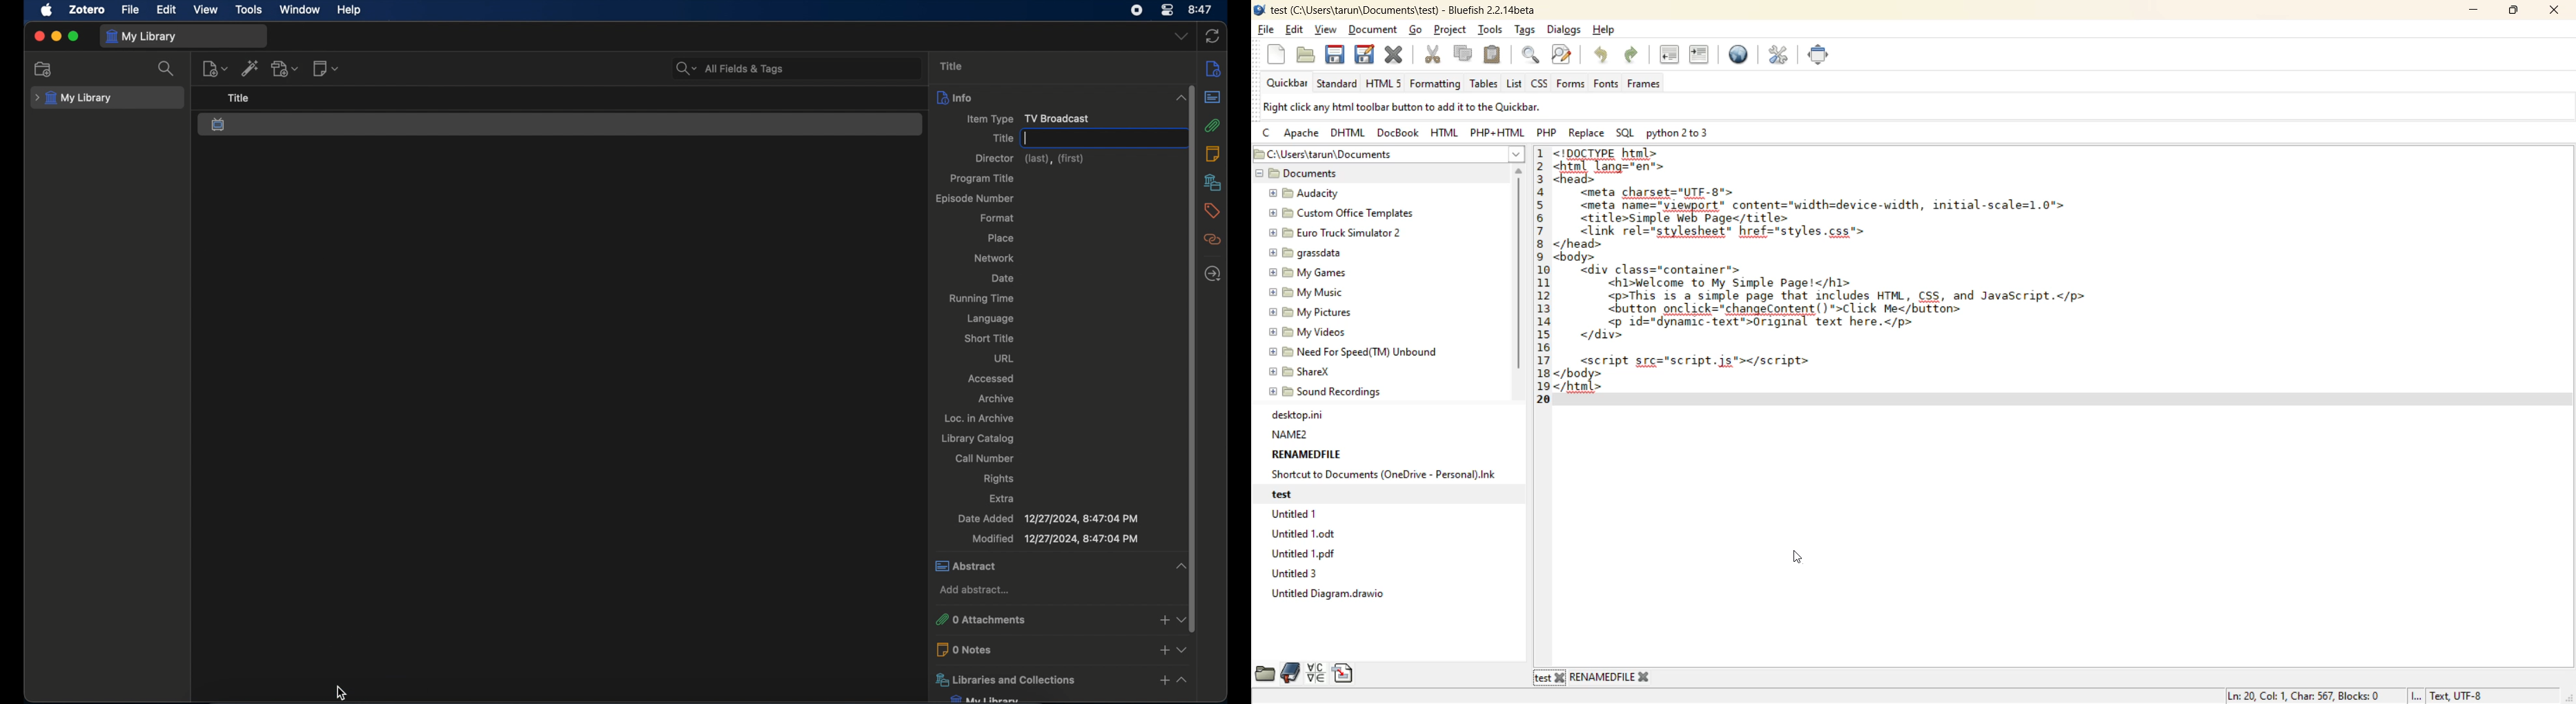 This screenshot has width=2576, height=728. Describe the element at coordinates (1308, 551) in the screenshot. I see `Untitled 1 odf` at that location.